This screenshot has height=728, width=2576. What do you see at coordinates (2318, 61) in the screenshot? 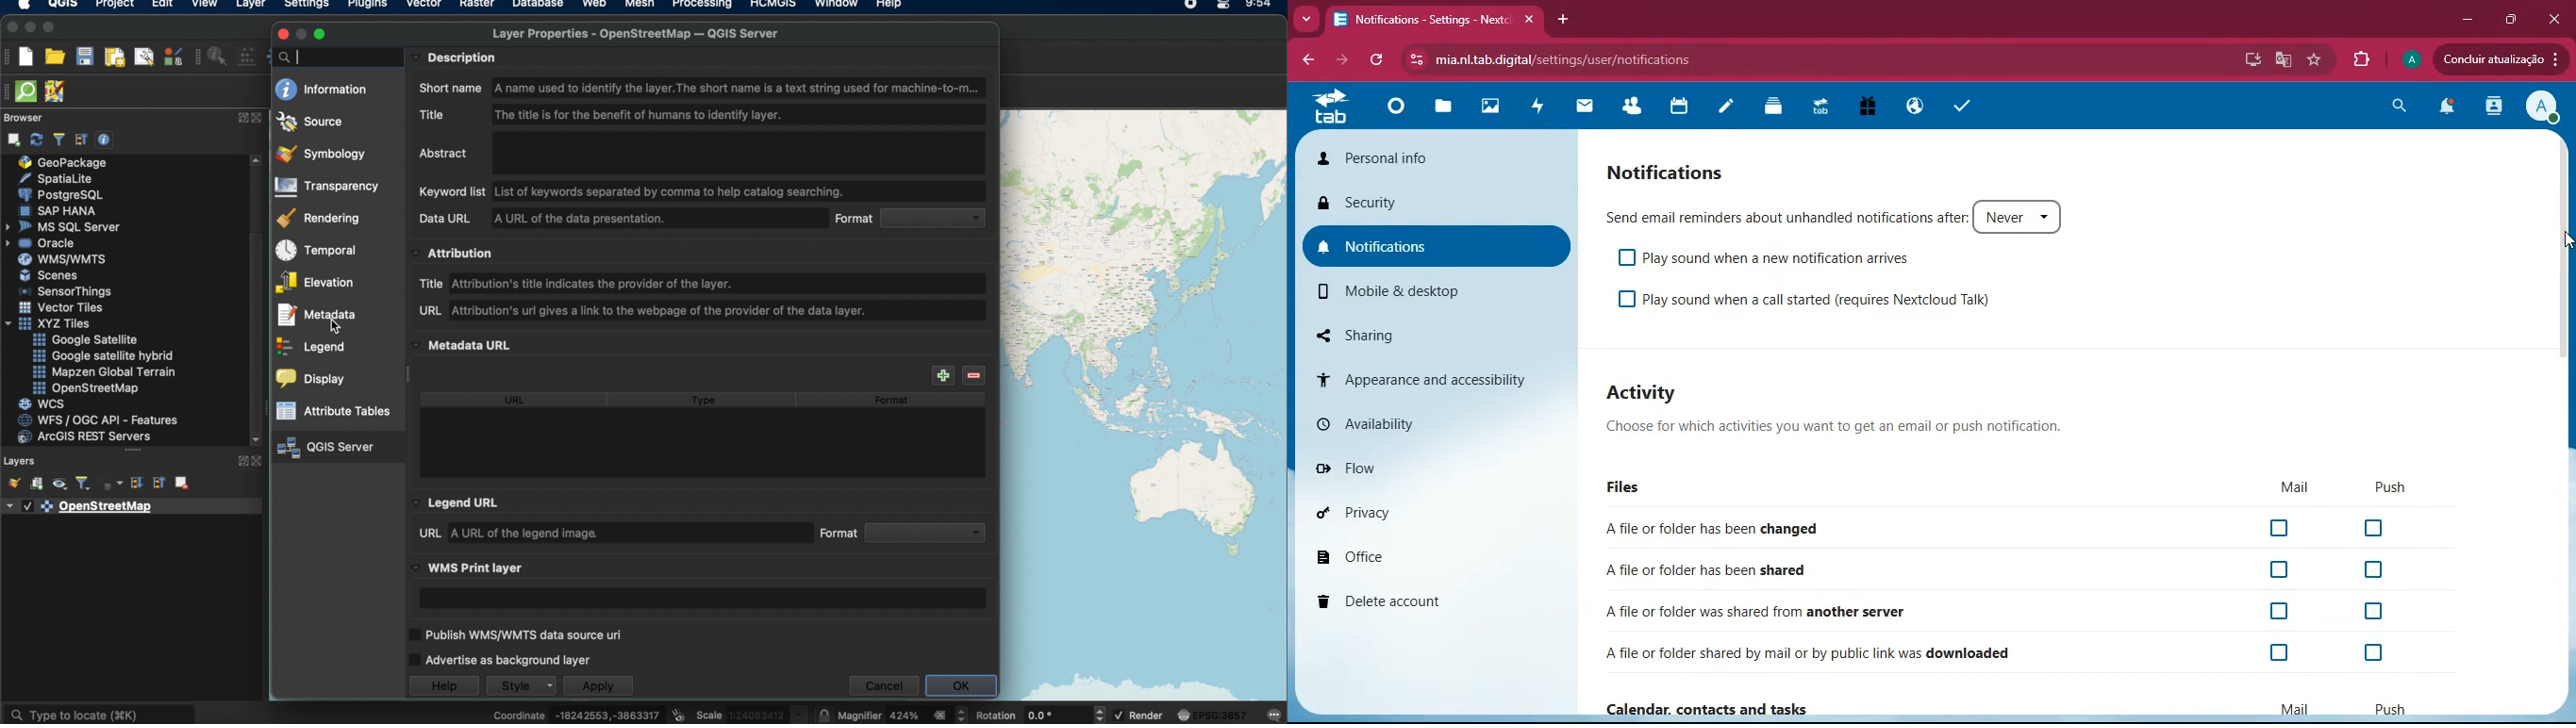
I see `favourite` at bounding box center [2318, 61].